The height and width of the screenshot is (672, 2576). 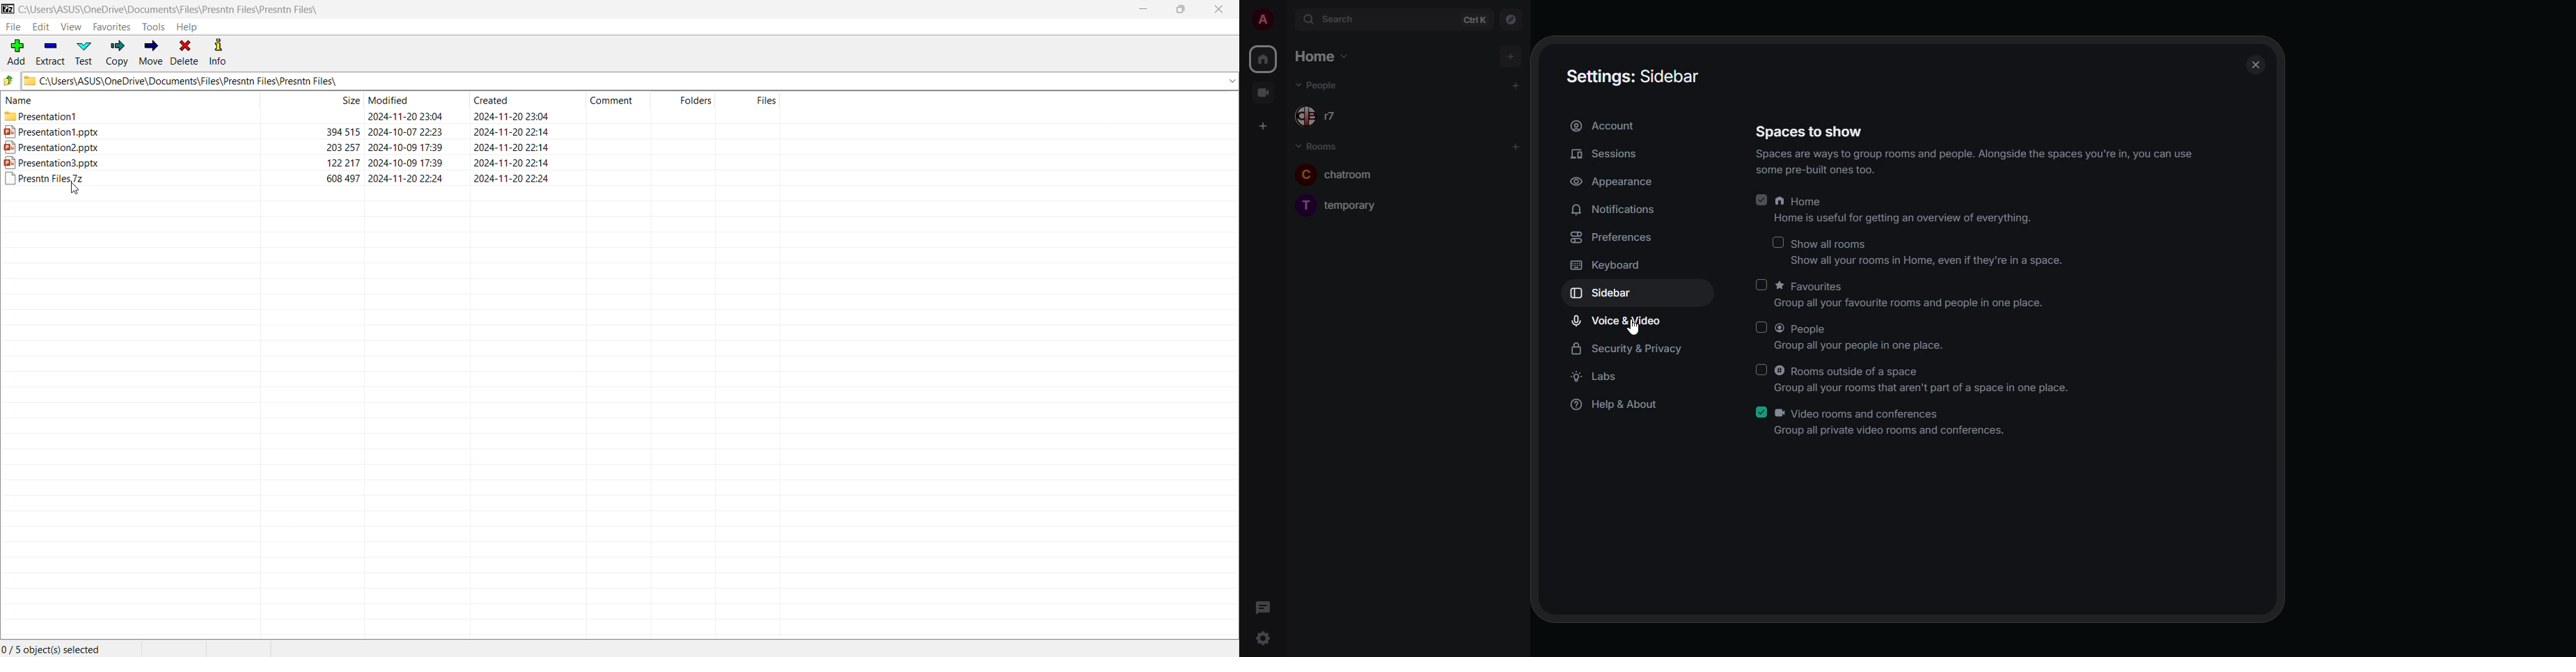 I want to click on sessions, so click(x=1604, y=155).